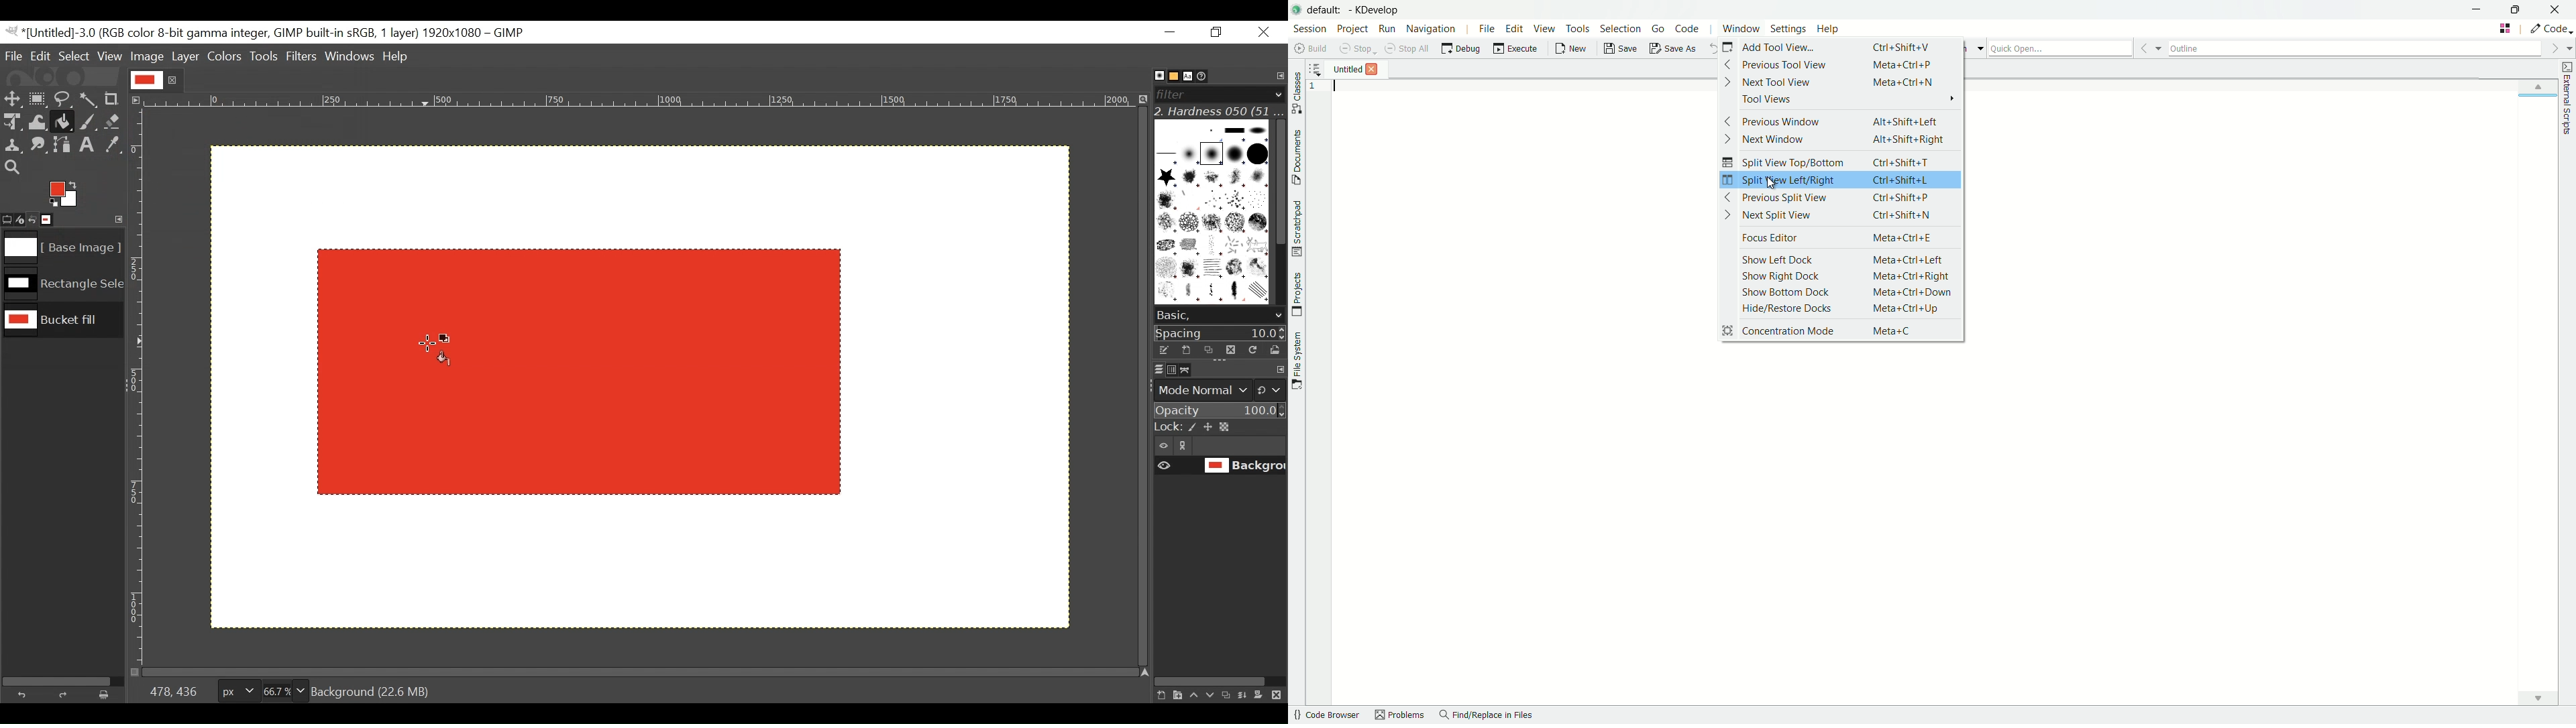 The height and width of the screenshot is (728, 2576). What do you see at coordinates (1297, 229) in the screenshot?
I see `toggle scratchpad` at bounding box center [1297, 229].